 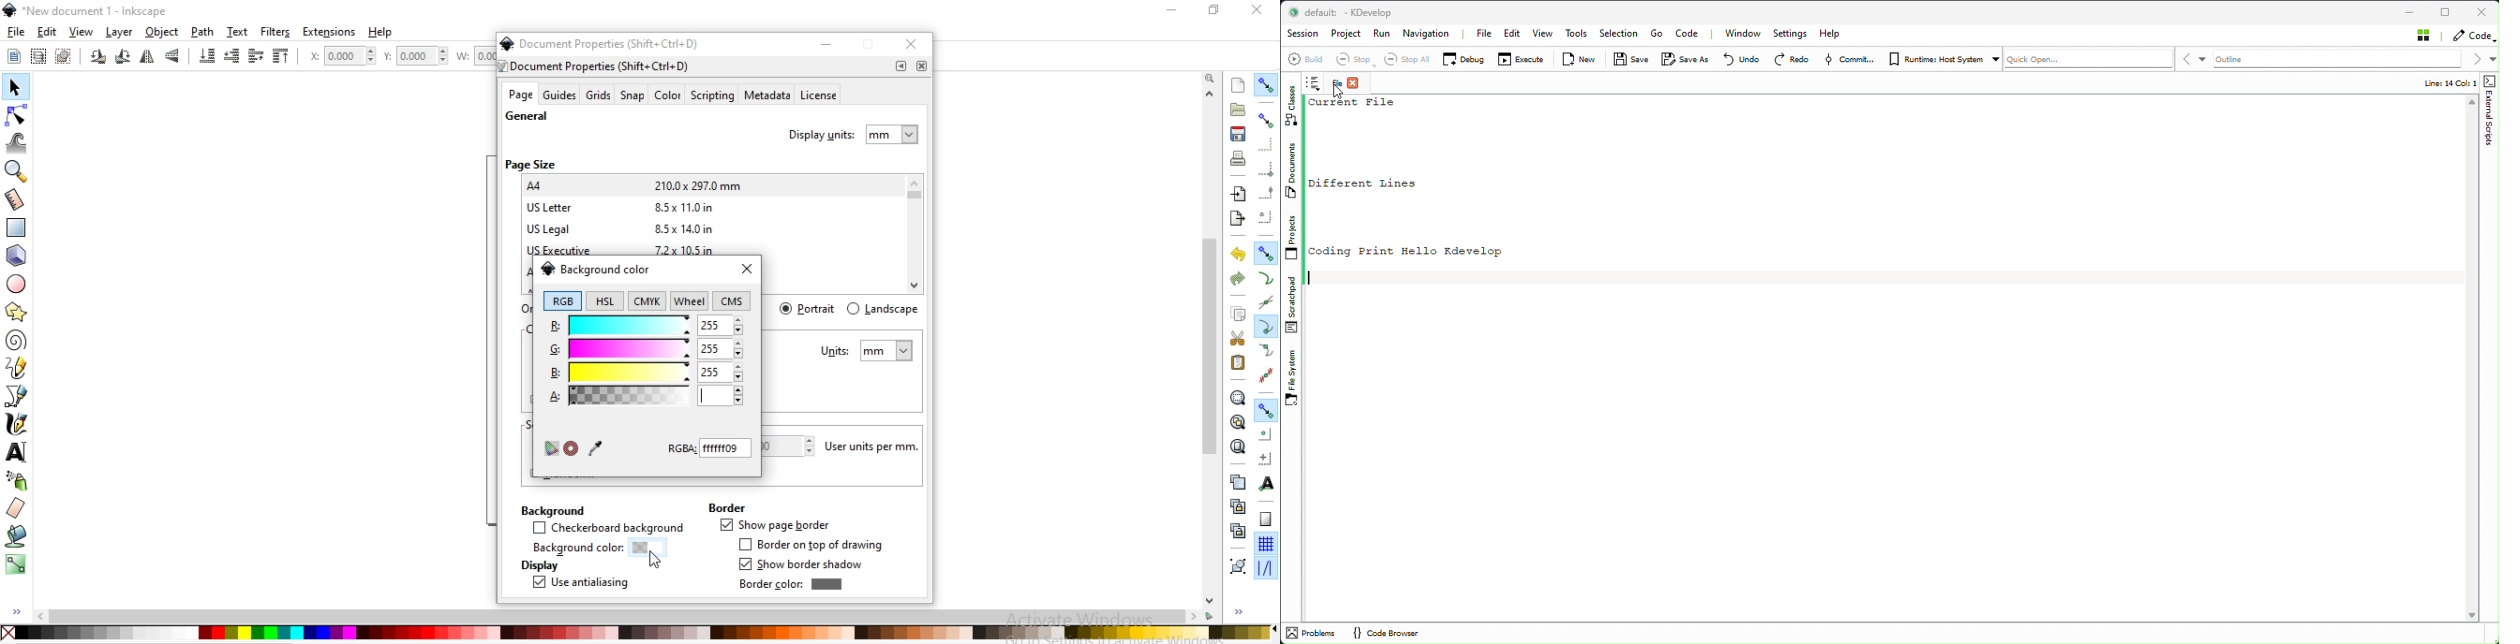 I want to click on lower selection to bottom, so click(x=208, y=56).